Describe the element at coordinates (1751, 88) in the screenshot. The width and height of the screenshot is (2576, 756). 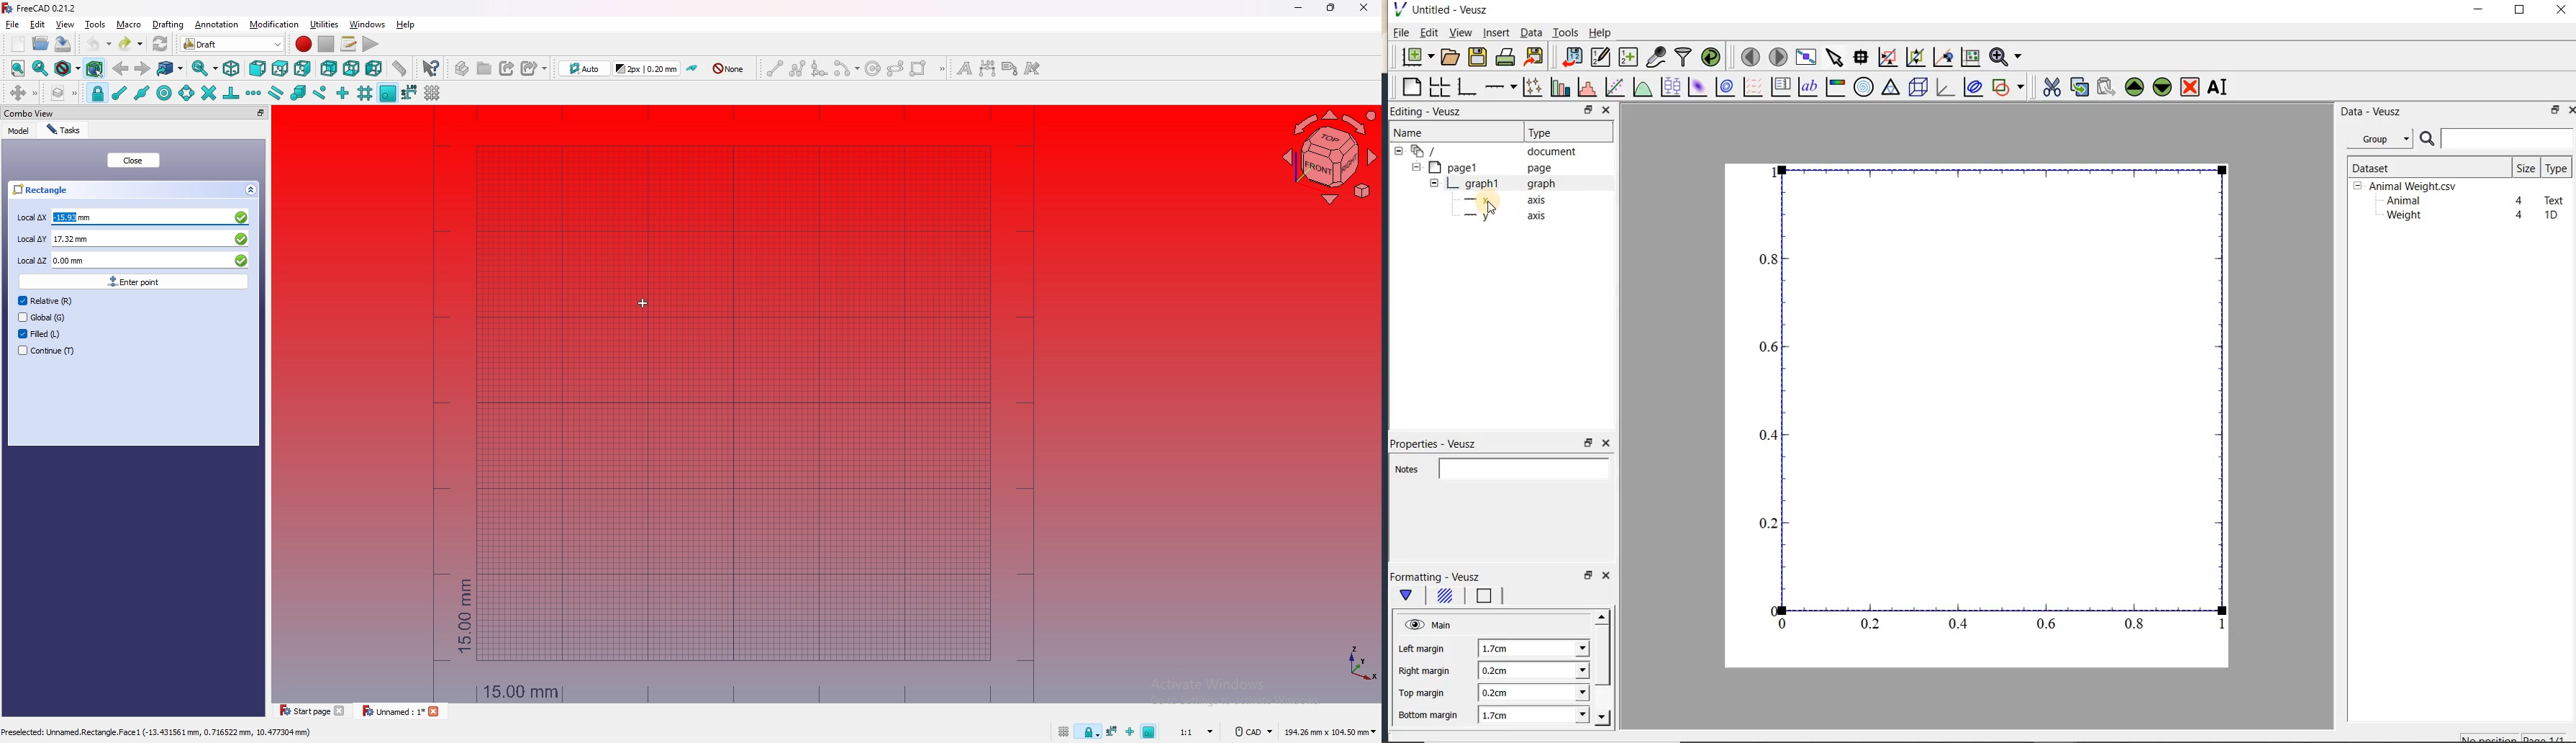
I see `plot a vector field` at that location.